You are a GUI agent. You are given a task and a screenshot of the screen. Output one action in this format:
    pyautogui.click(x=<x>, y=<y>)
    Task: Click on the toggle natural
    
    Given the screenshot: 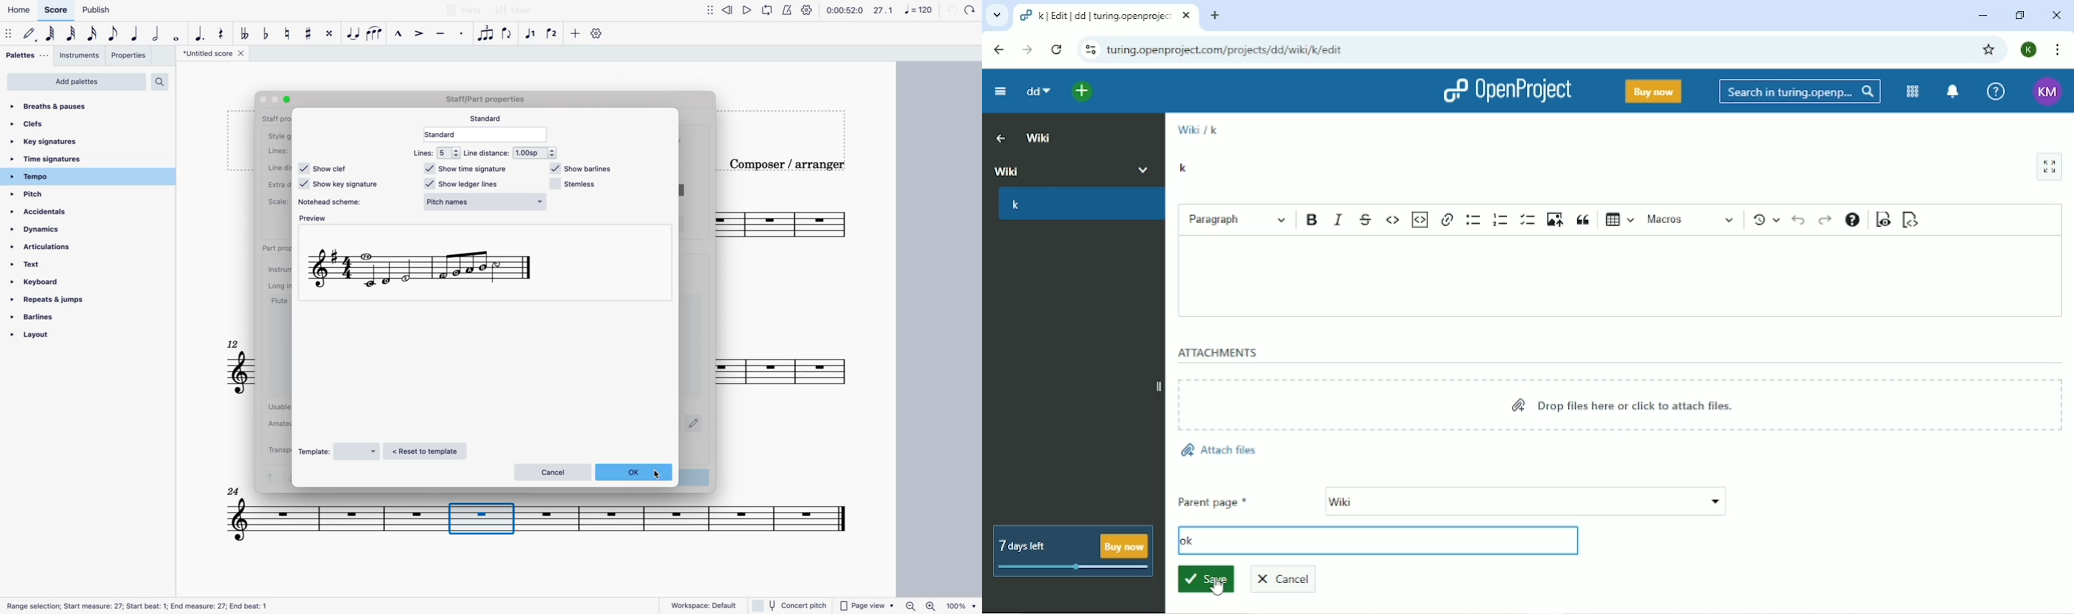 What is the action you would take?
    pyautogui.click(x=288, y=34)
    